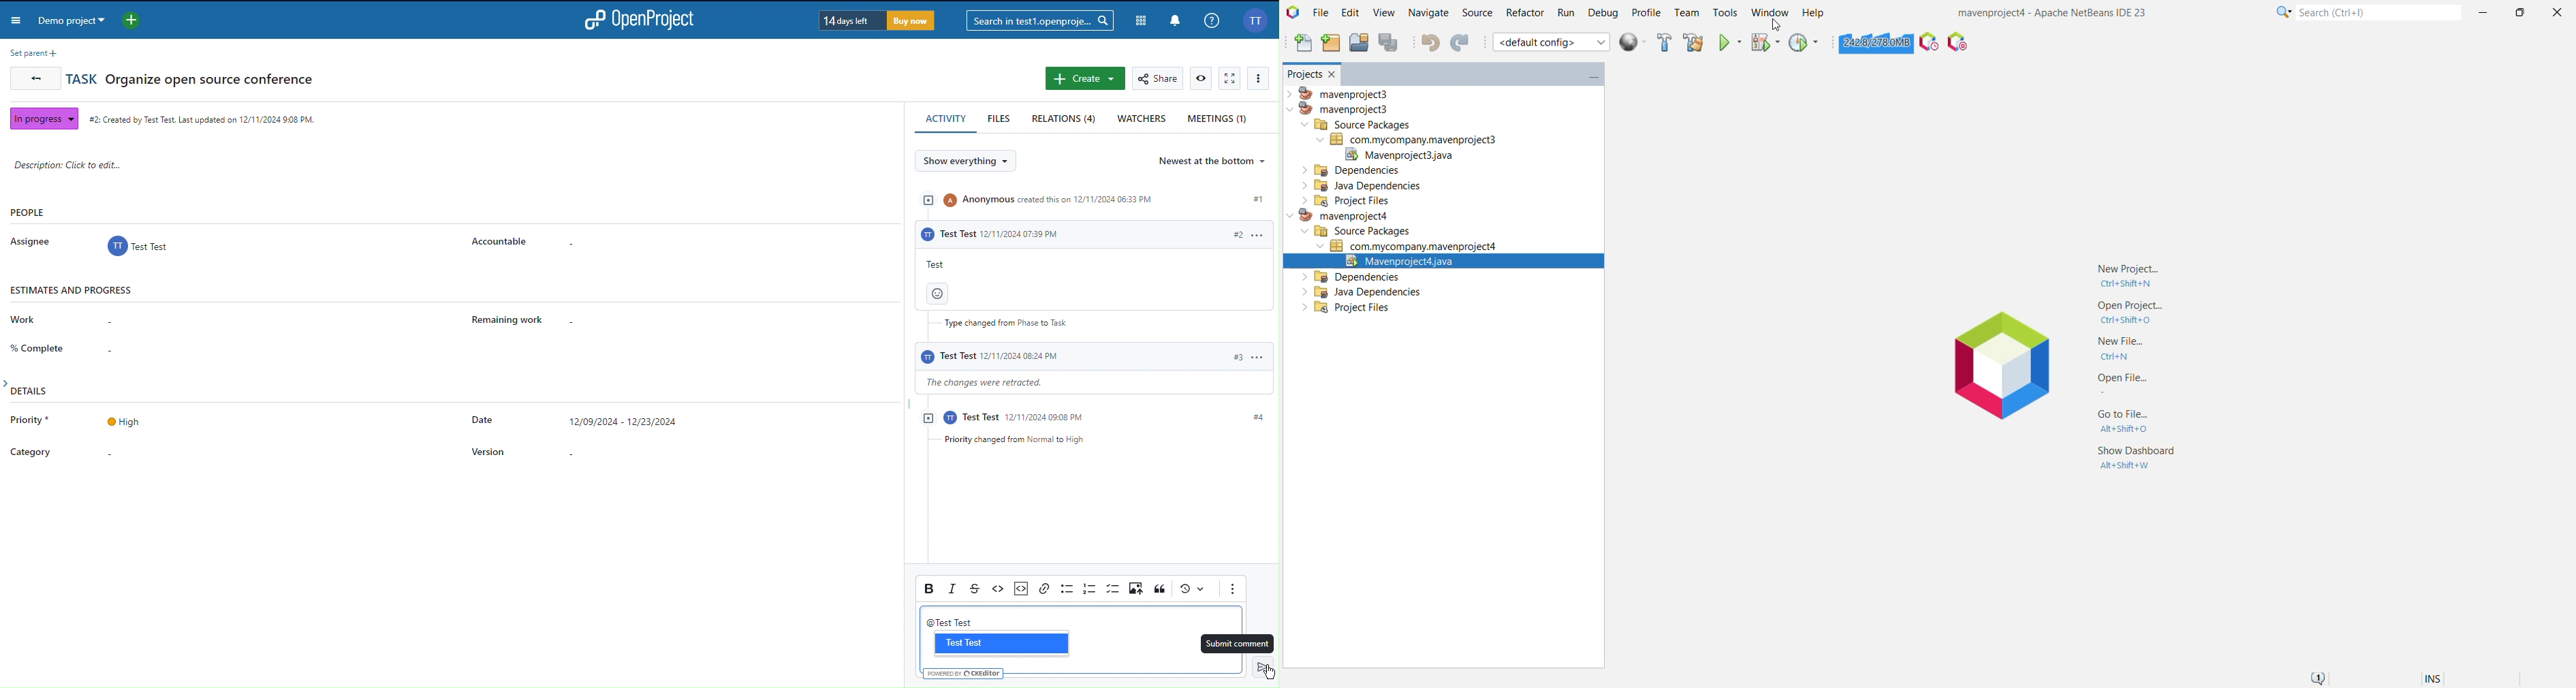 This screenshot has width=2576, height=700. What do you see at coordinates (928, 587) in the screenshot?
I see `Bold` at bounding box center [928, 587].